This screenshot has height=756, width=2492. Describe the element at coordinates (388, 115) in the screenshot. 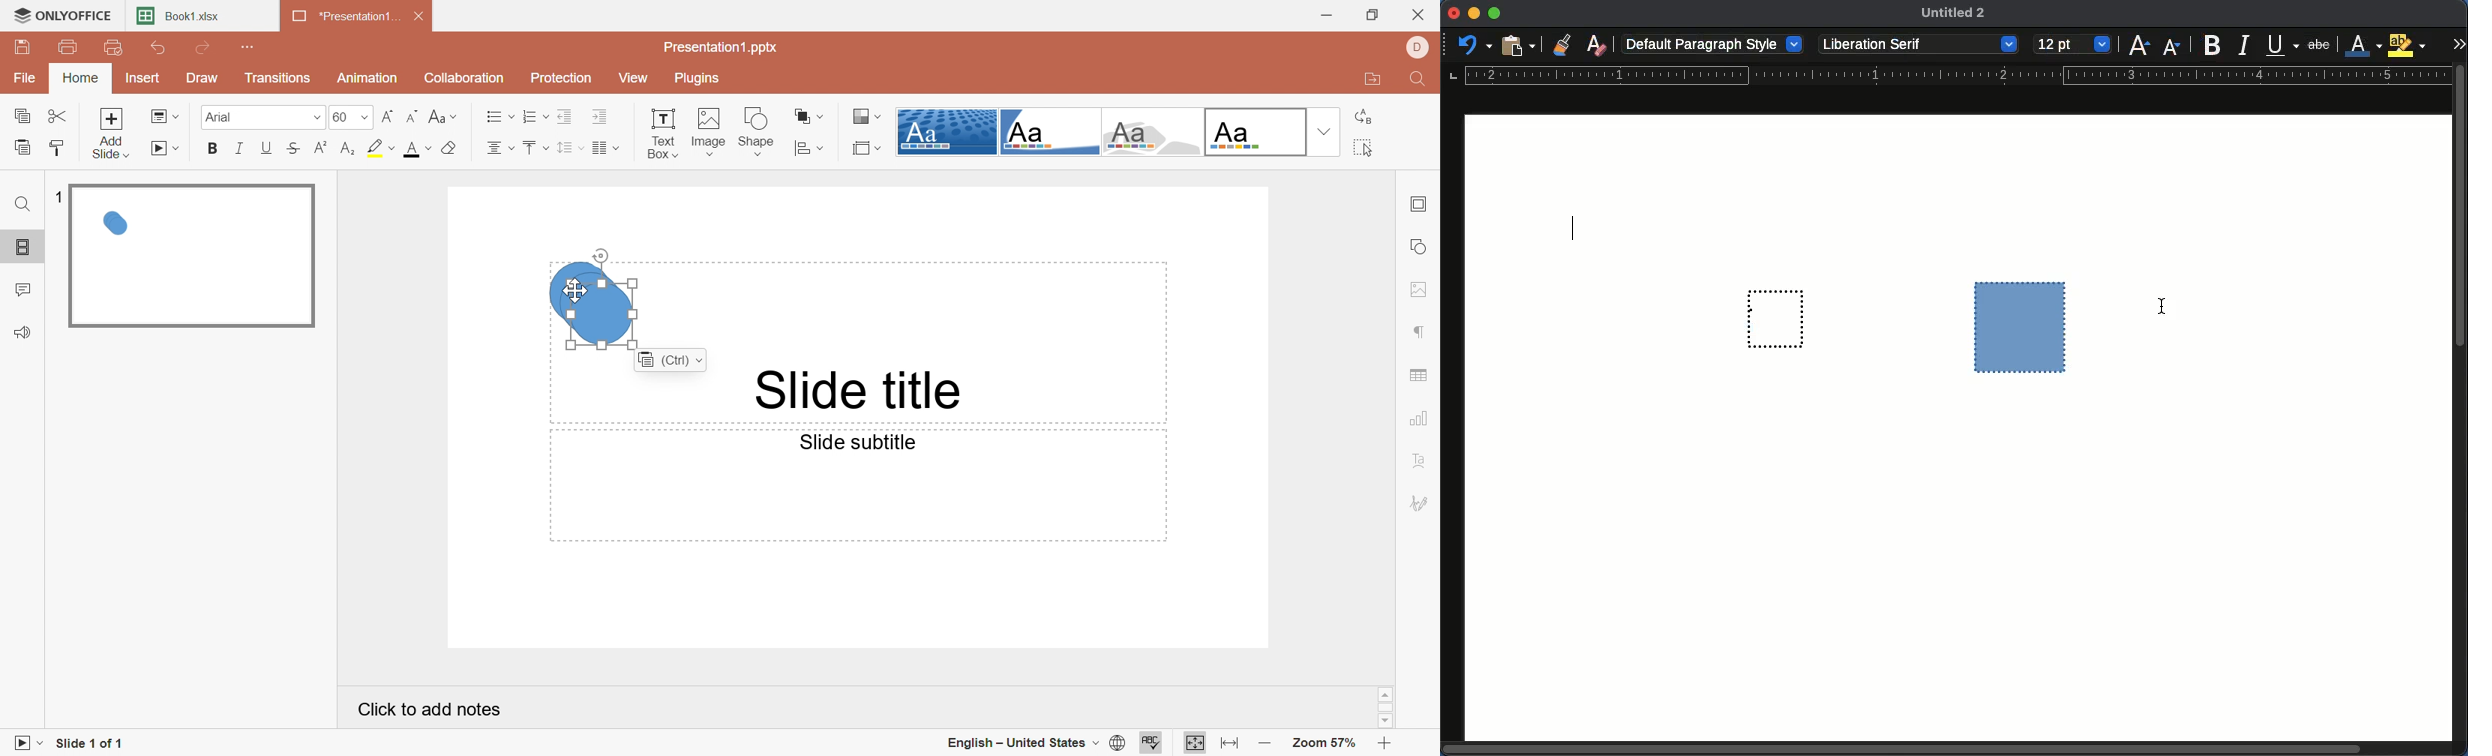

I see `Increment font size` at that location.